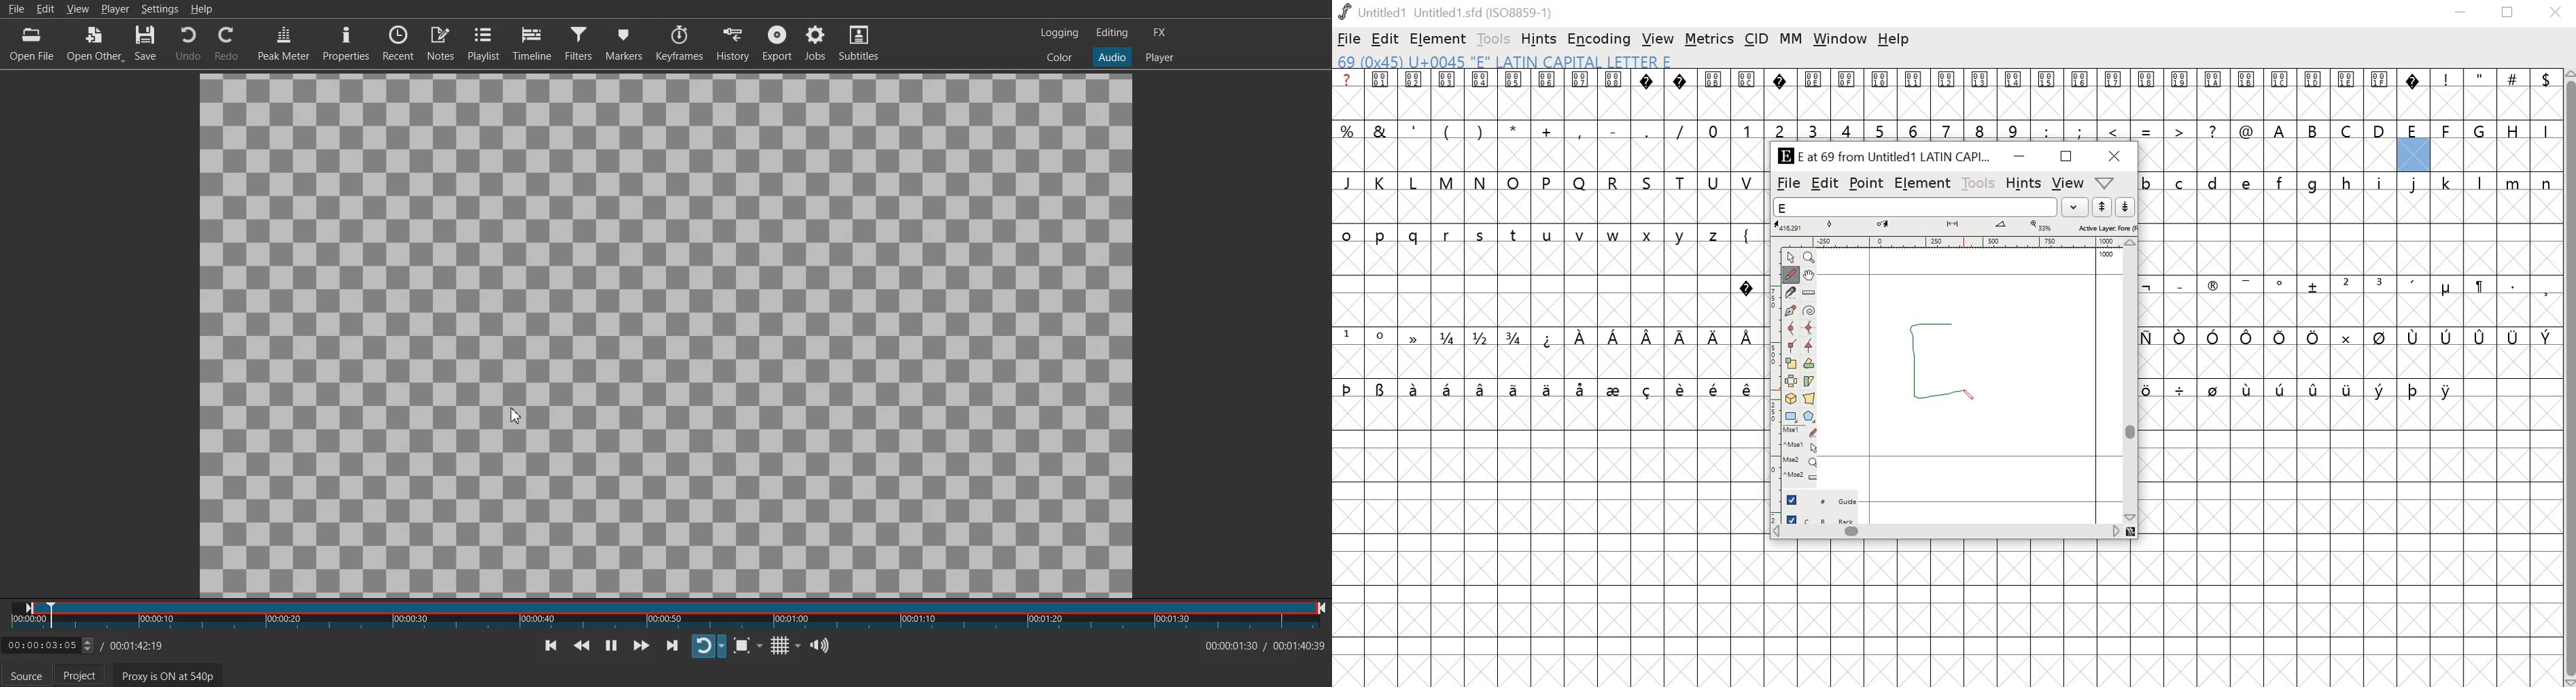 Image resolution: width=2576 pixels, height=700 pixels. I want to click on Edit, so click(45, 8).